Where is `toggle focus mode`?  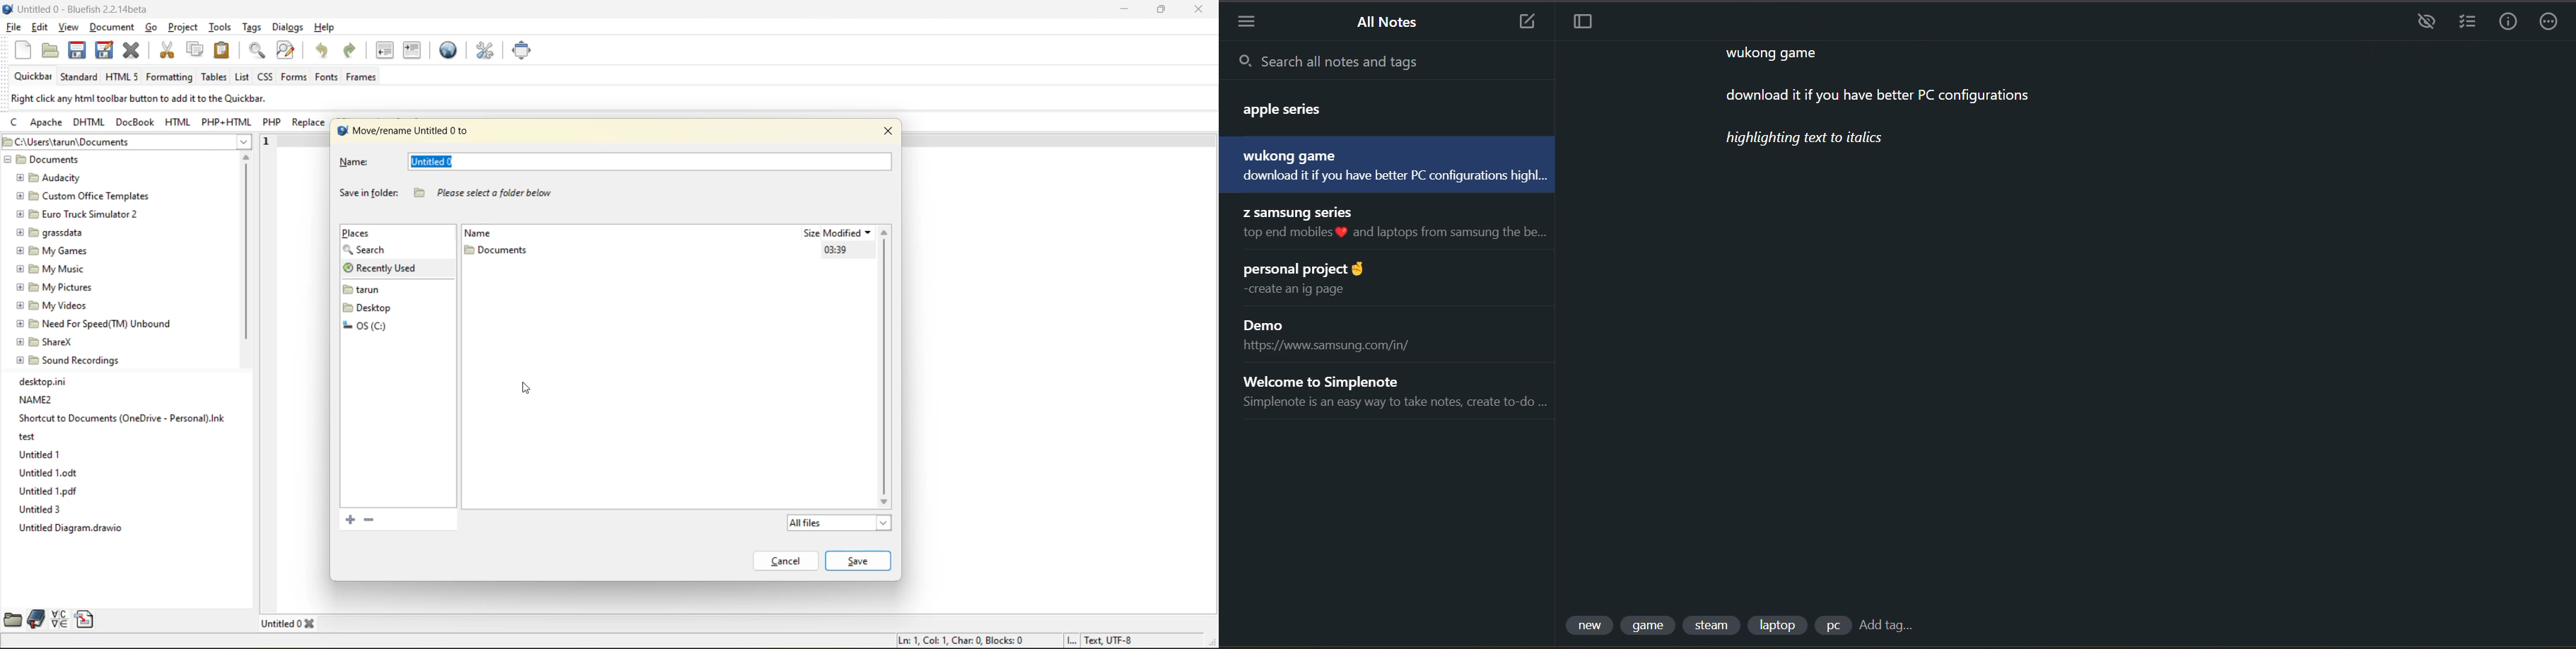 toggle focus mode is located at coordinates (1583, 23).